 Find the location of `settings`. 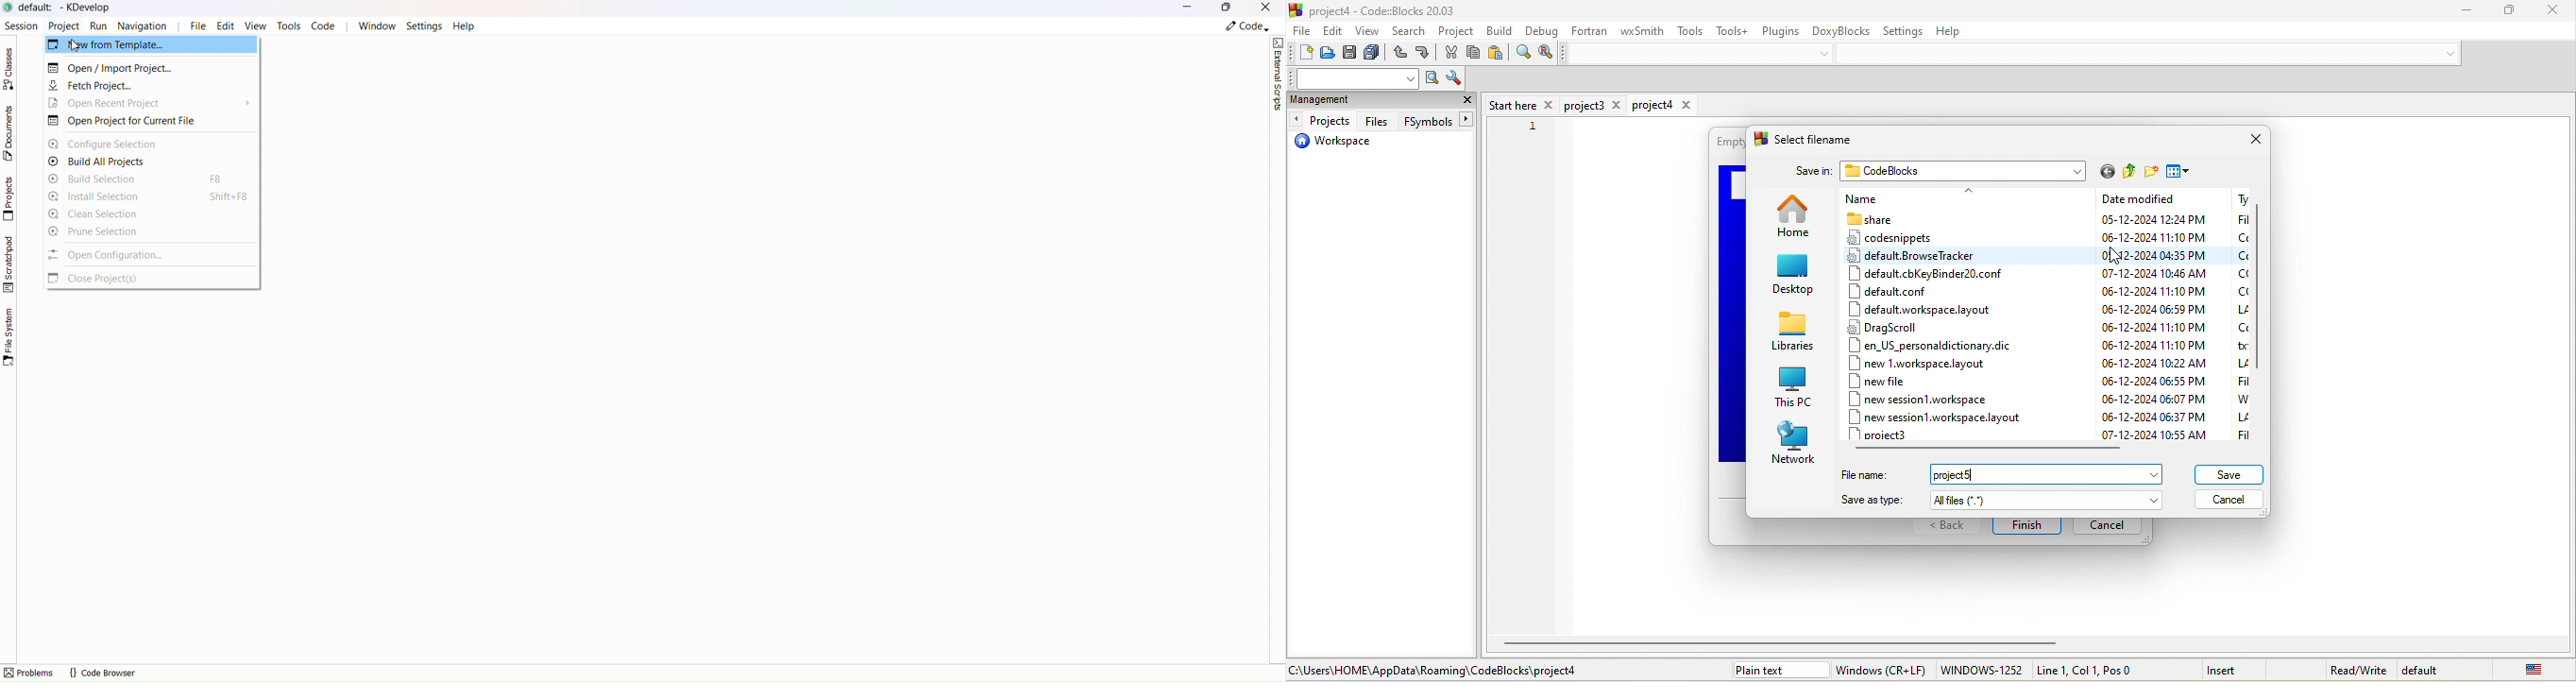

settings is located at coordinates (1906, 30).